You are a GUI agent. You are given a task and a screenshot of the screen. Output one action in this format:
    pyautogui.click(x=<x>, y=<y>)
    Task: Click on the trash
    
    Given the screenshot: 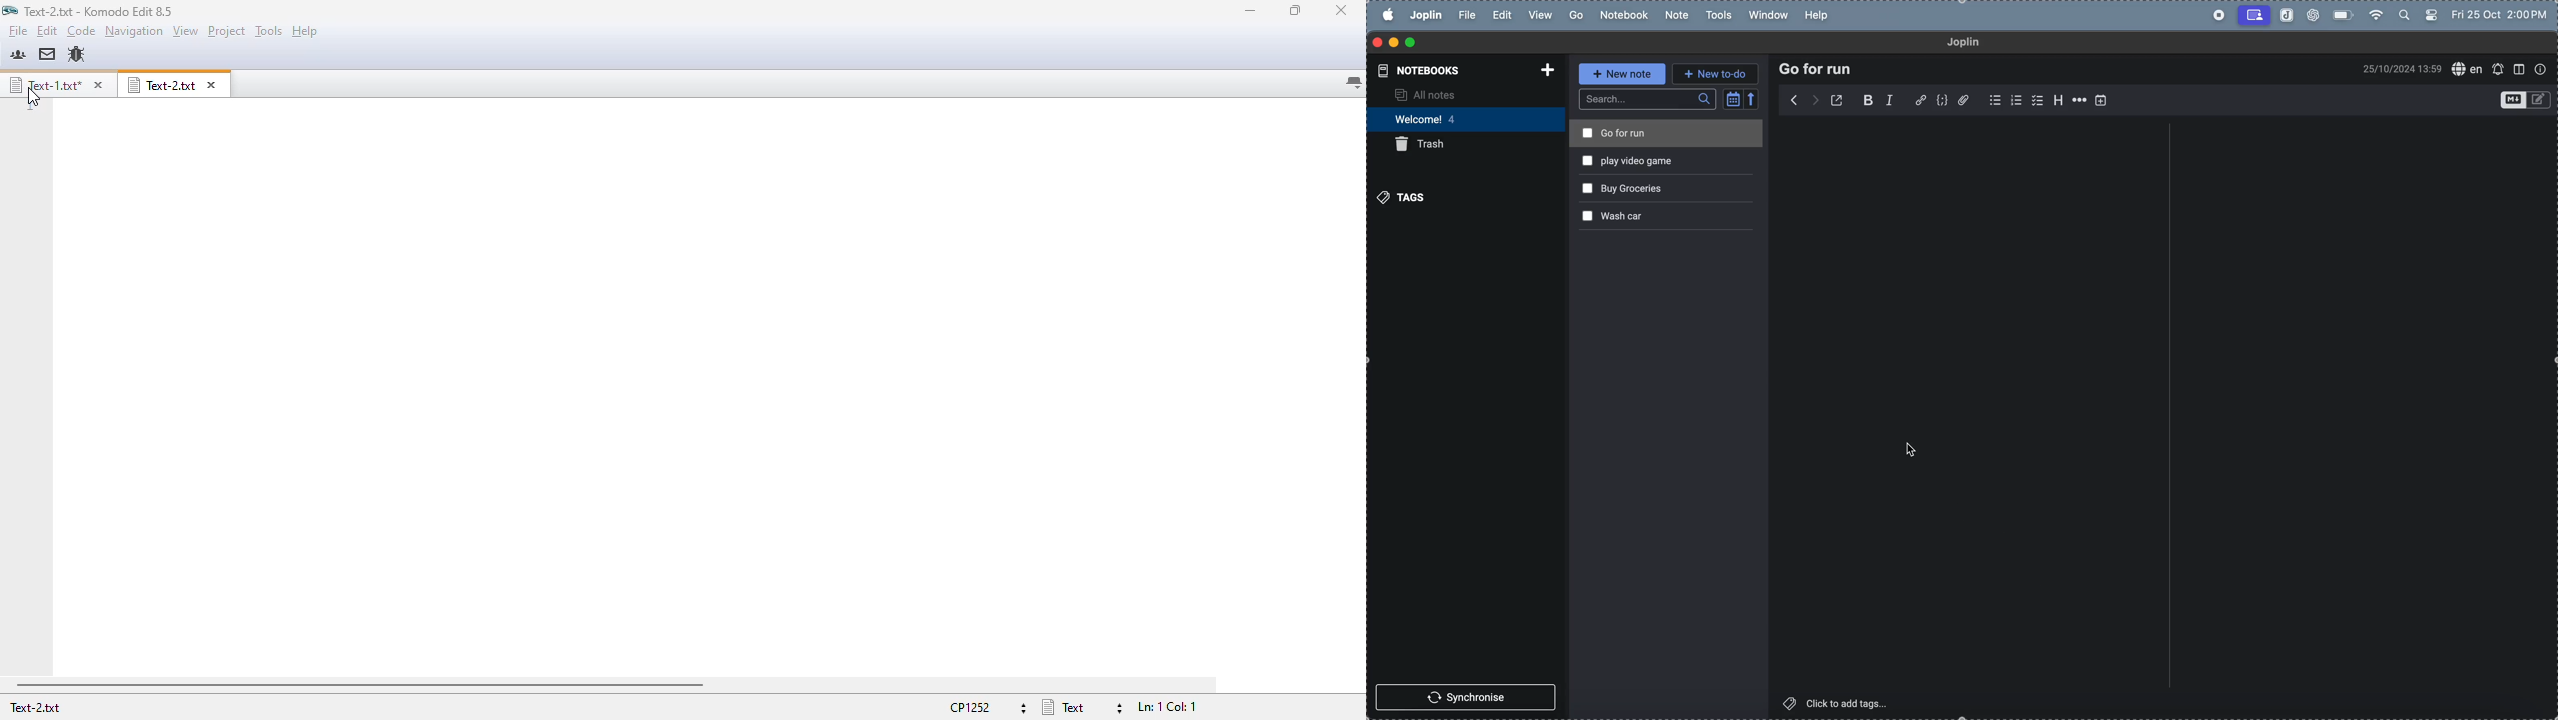 What is the action you would take?
    pyautogui.click(x=1427, y=145)
    